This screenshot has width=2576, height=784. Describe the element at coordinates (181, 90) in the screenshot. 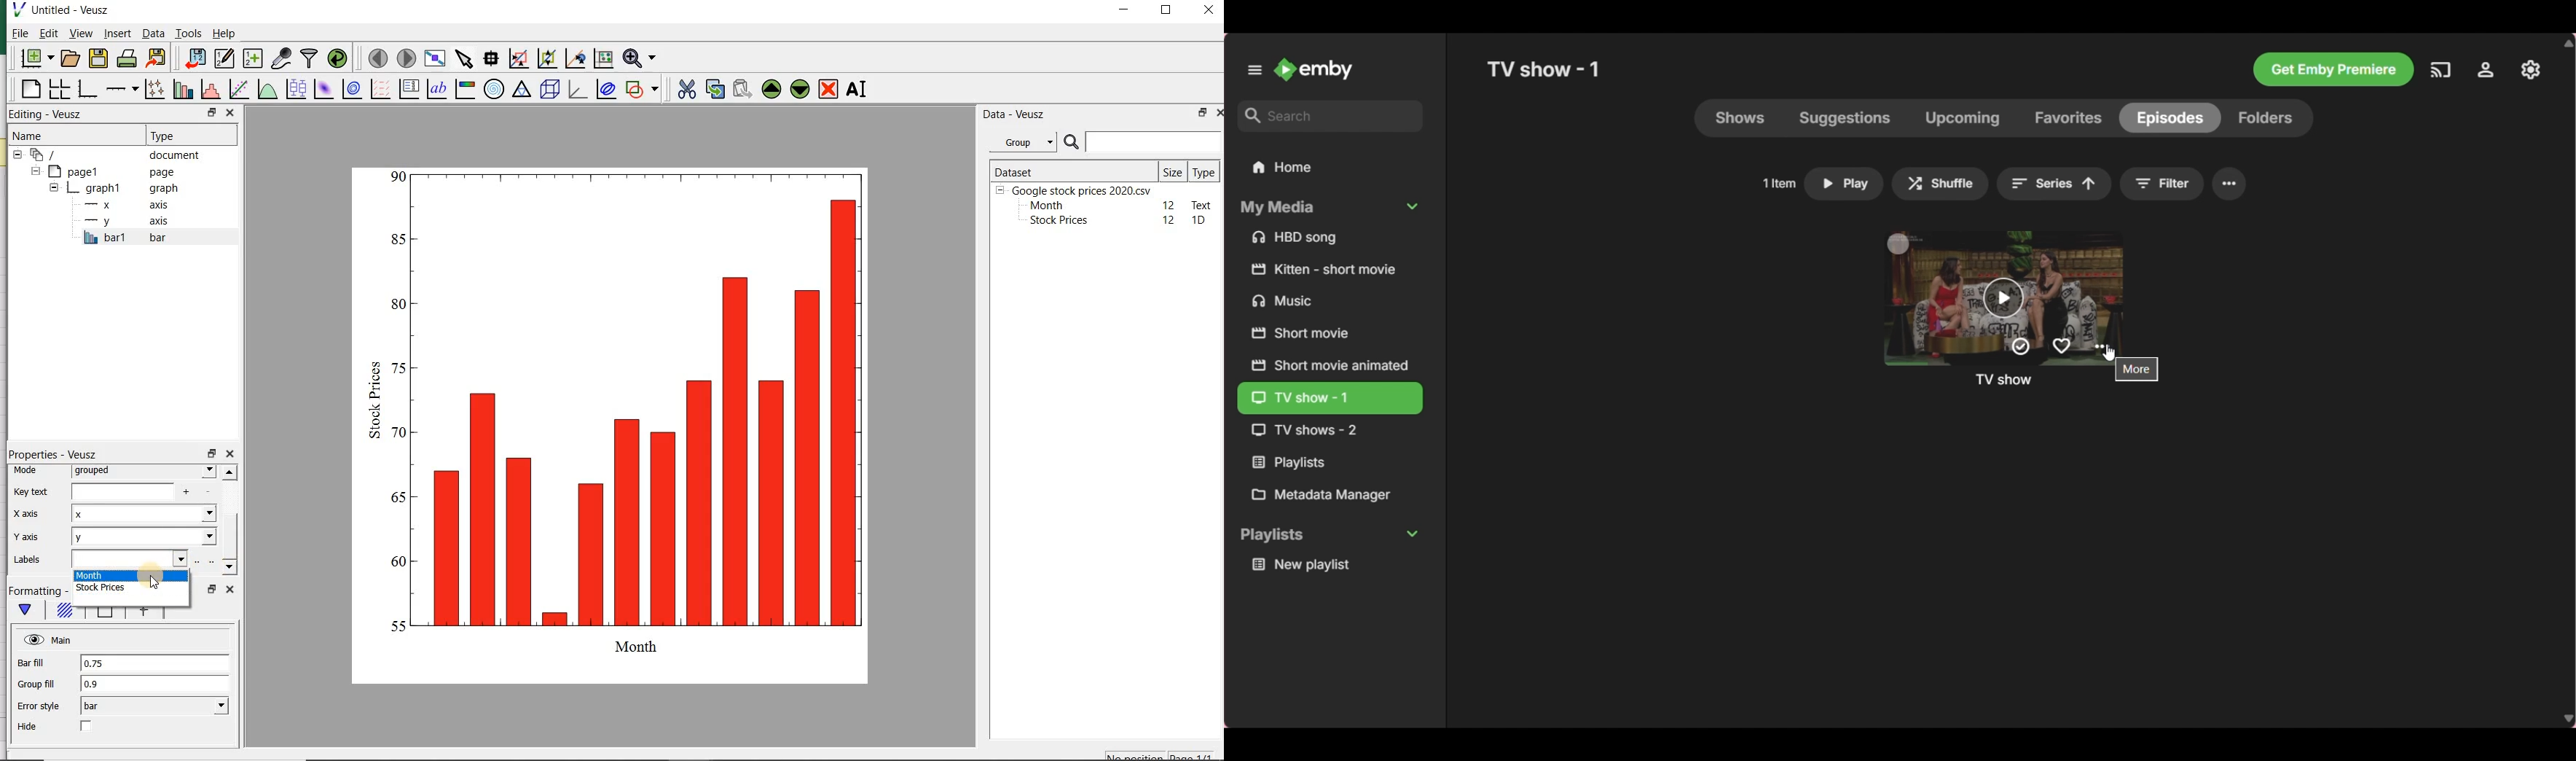

I see `plot bar charts` at that location.